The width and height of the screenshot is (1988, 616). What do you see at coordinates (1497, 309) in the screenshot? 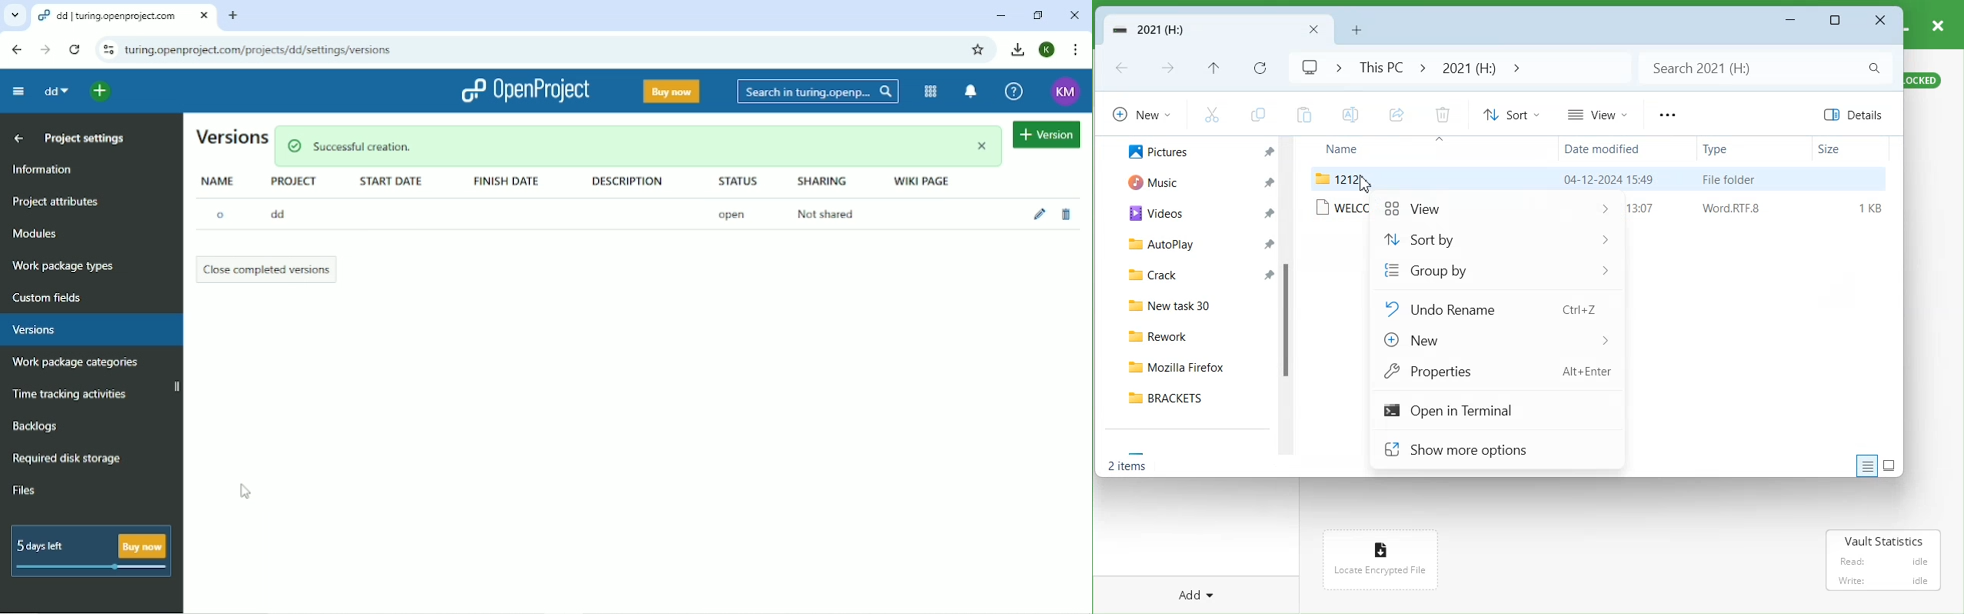
I see `Undo Rename` at bounding box center [1497, 309].